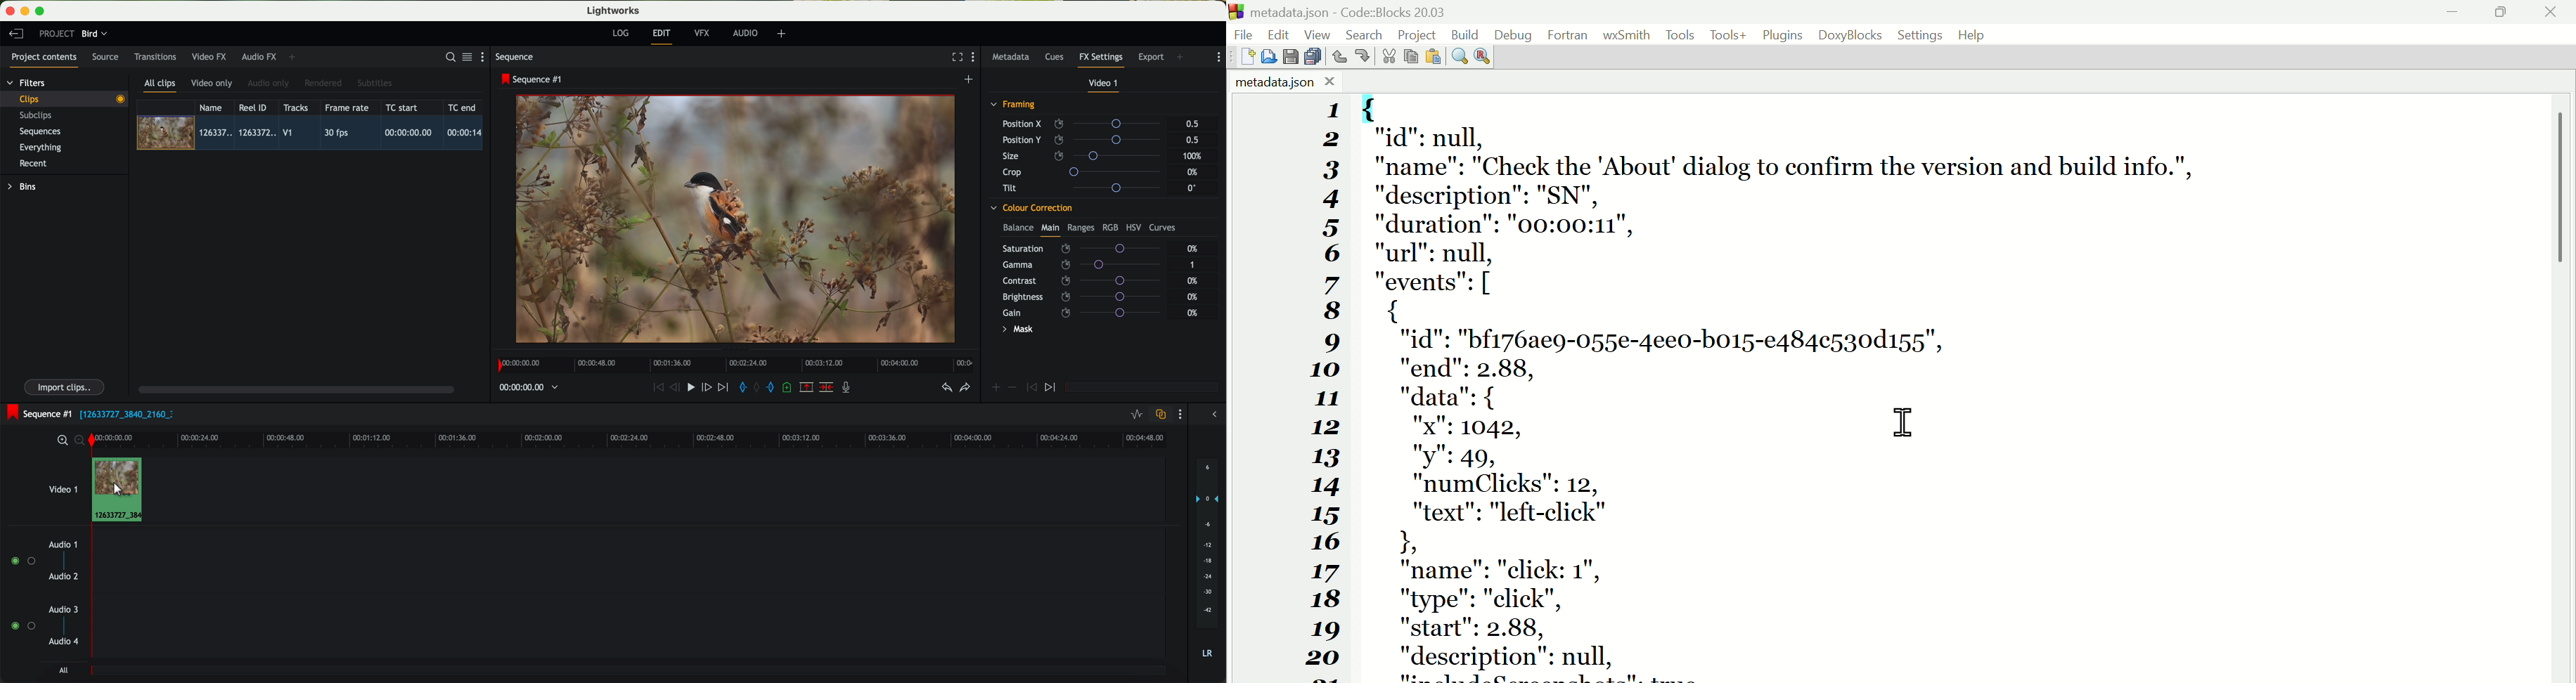  Describe the element at coordinates (260, 57) in the screenshot. I see `audio FX` at that location.